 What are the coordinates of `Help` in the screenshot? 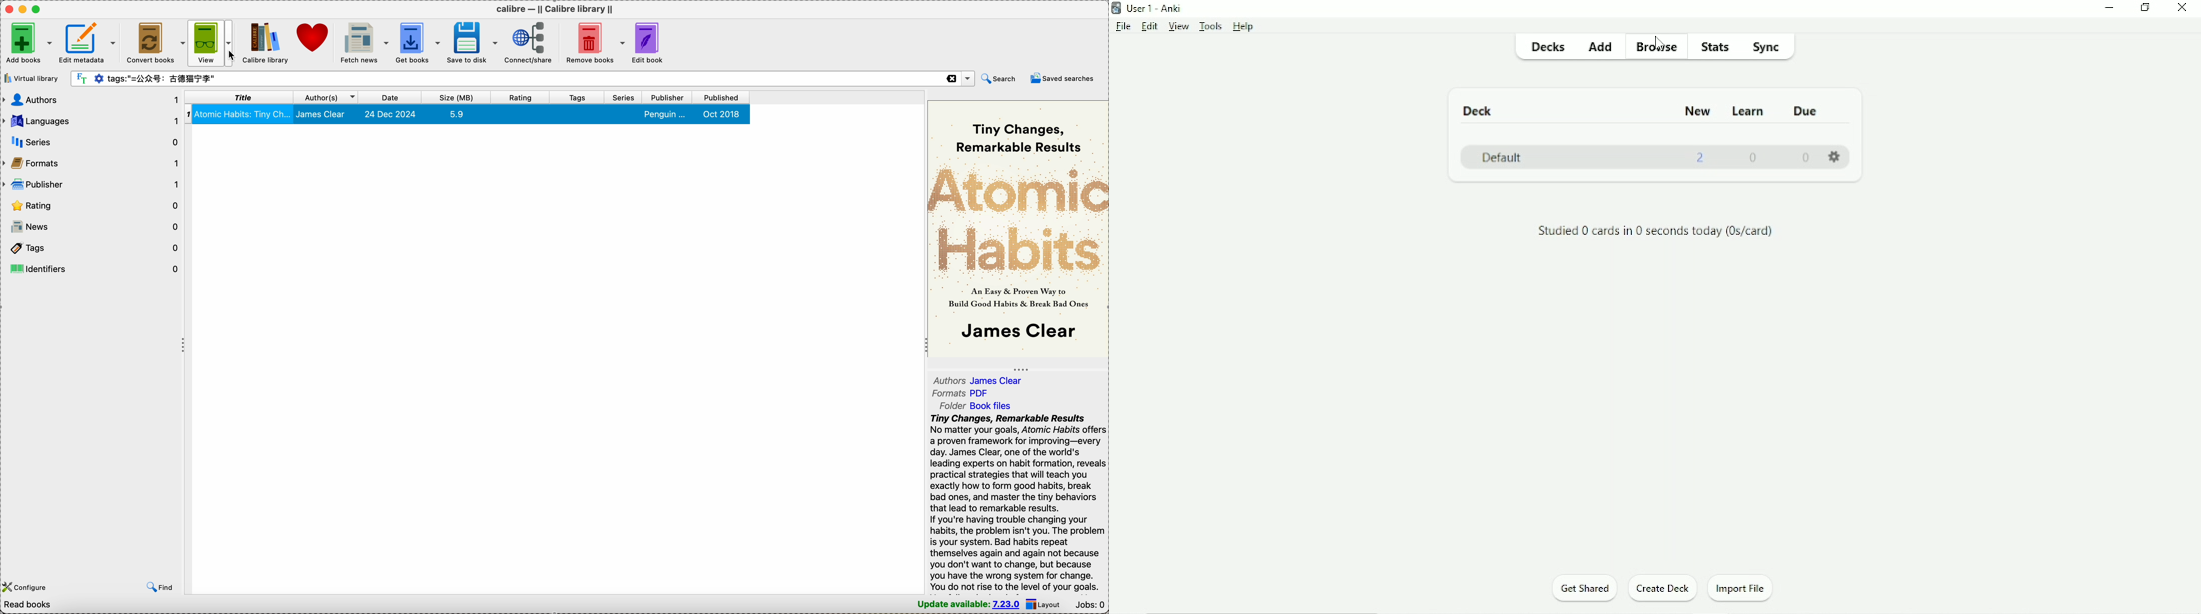 It's located at (1243, 26).